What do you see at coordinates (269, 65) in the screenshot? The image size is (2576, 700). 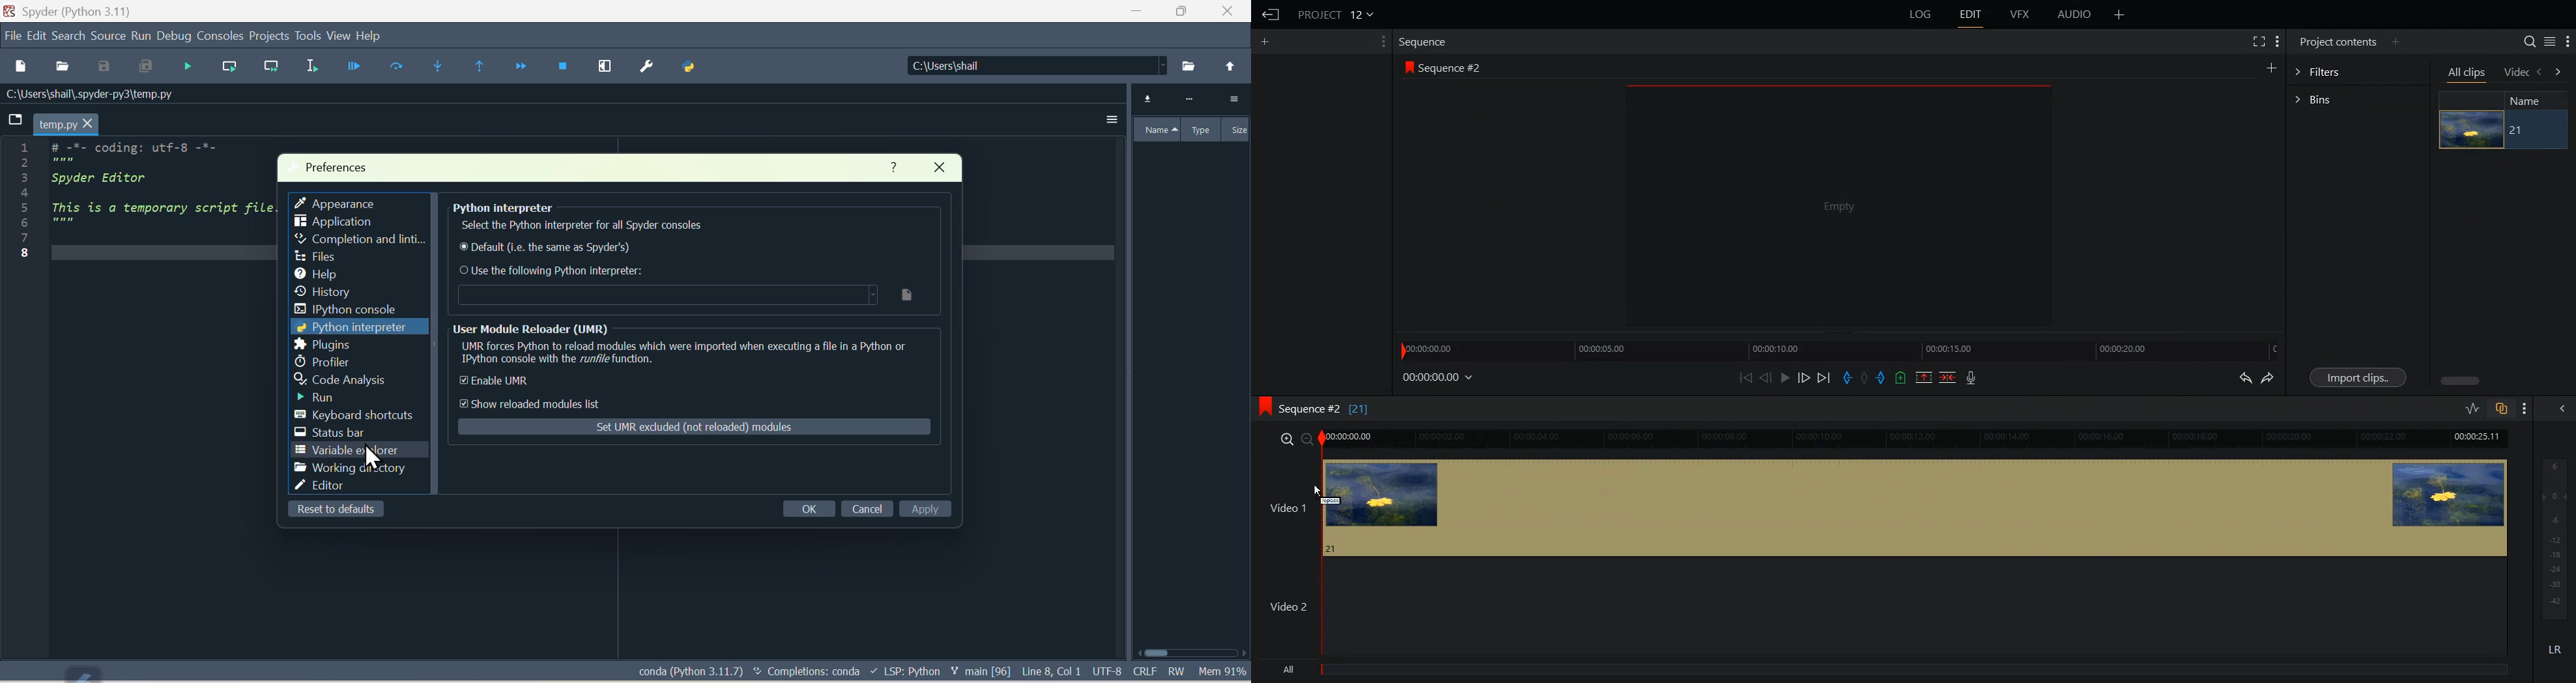 I see `Run current line and go to the next one` at bounding box center [269, 65].